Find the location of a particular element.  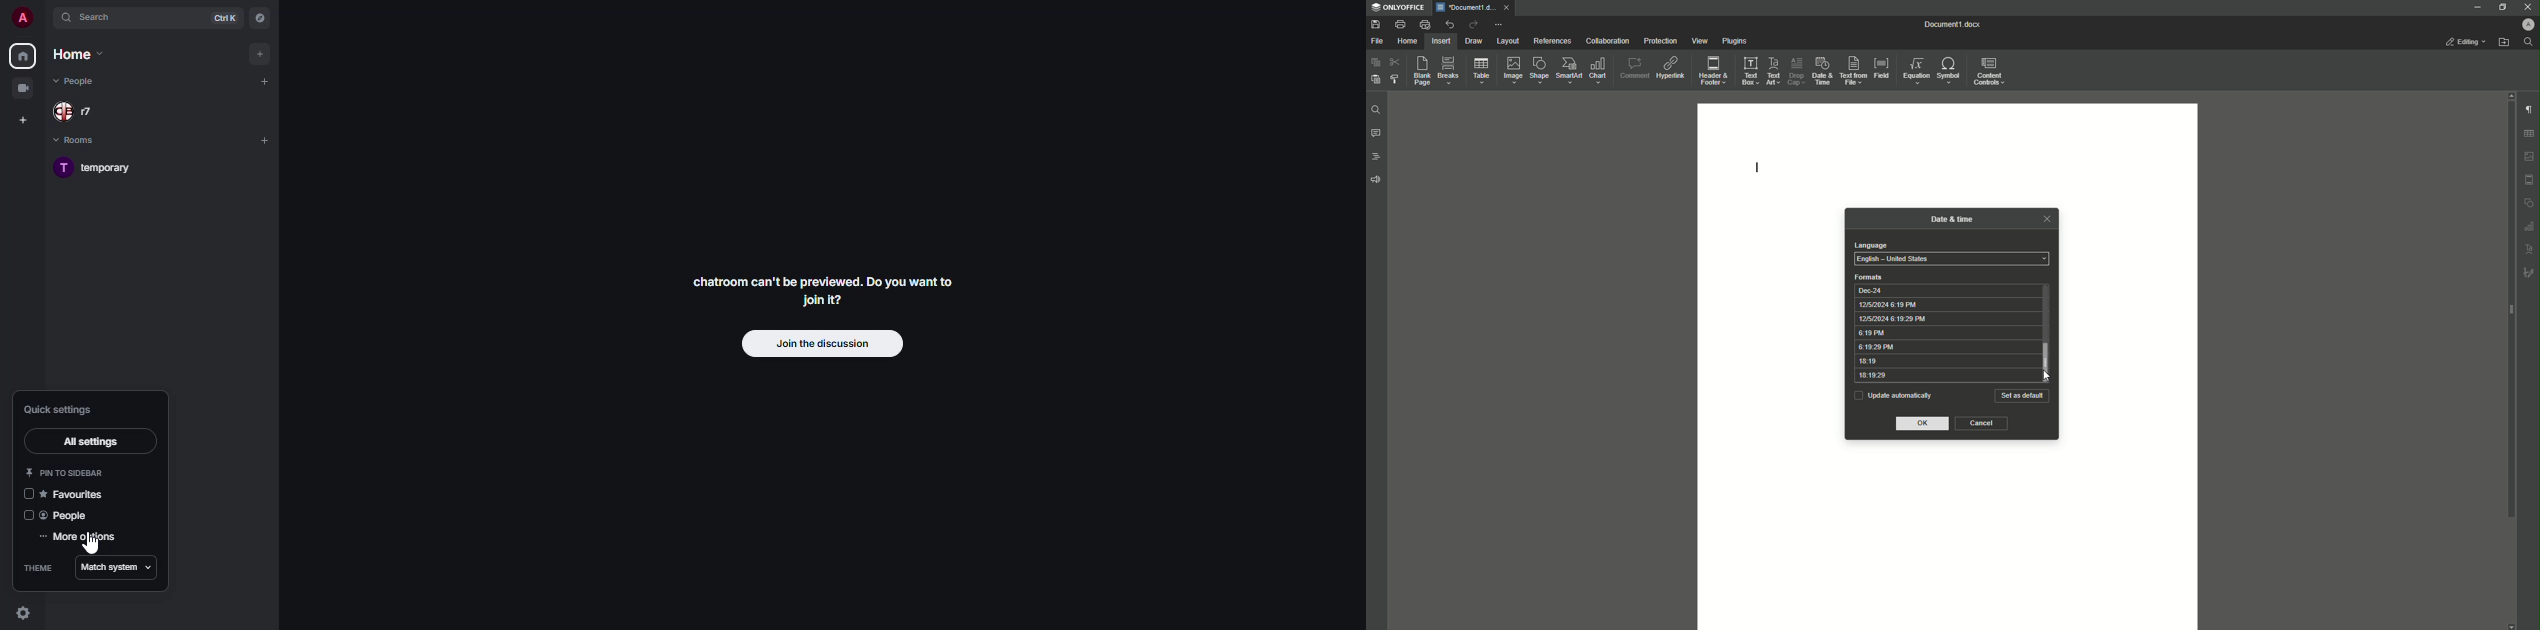

Shape is located at coordinates (1537, 70).